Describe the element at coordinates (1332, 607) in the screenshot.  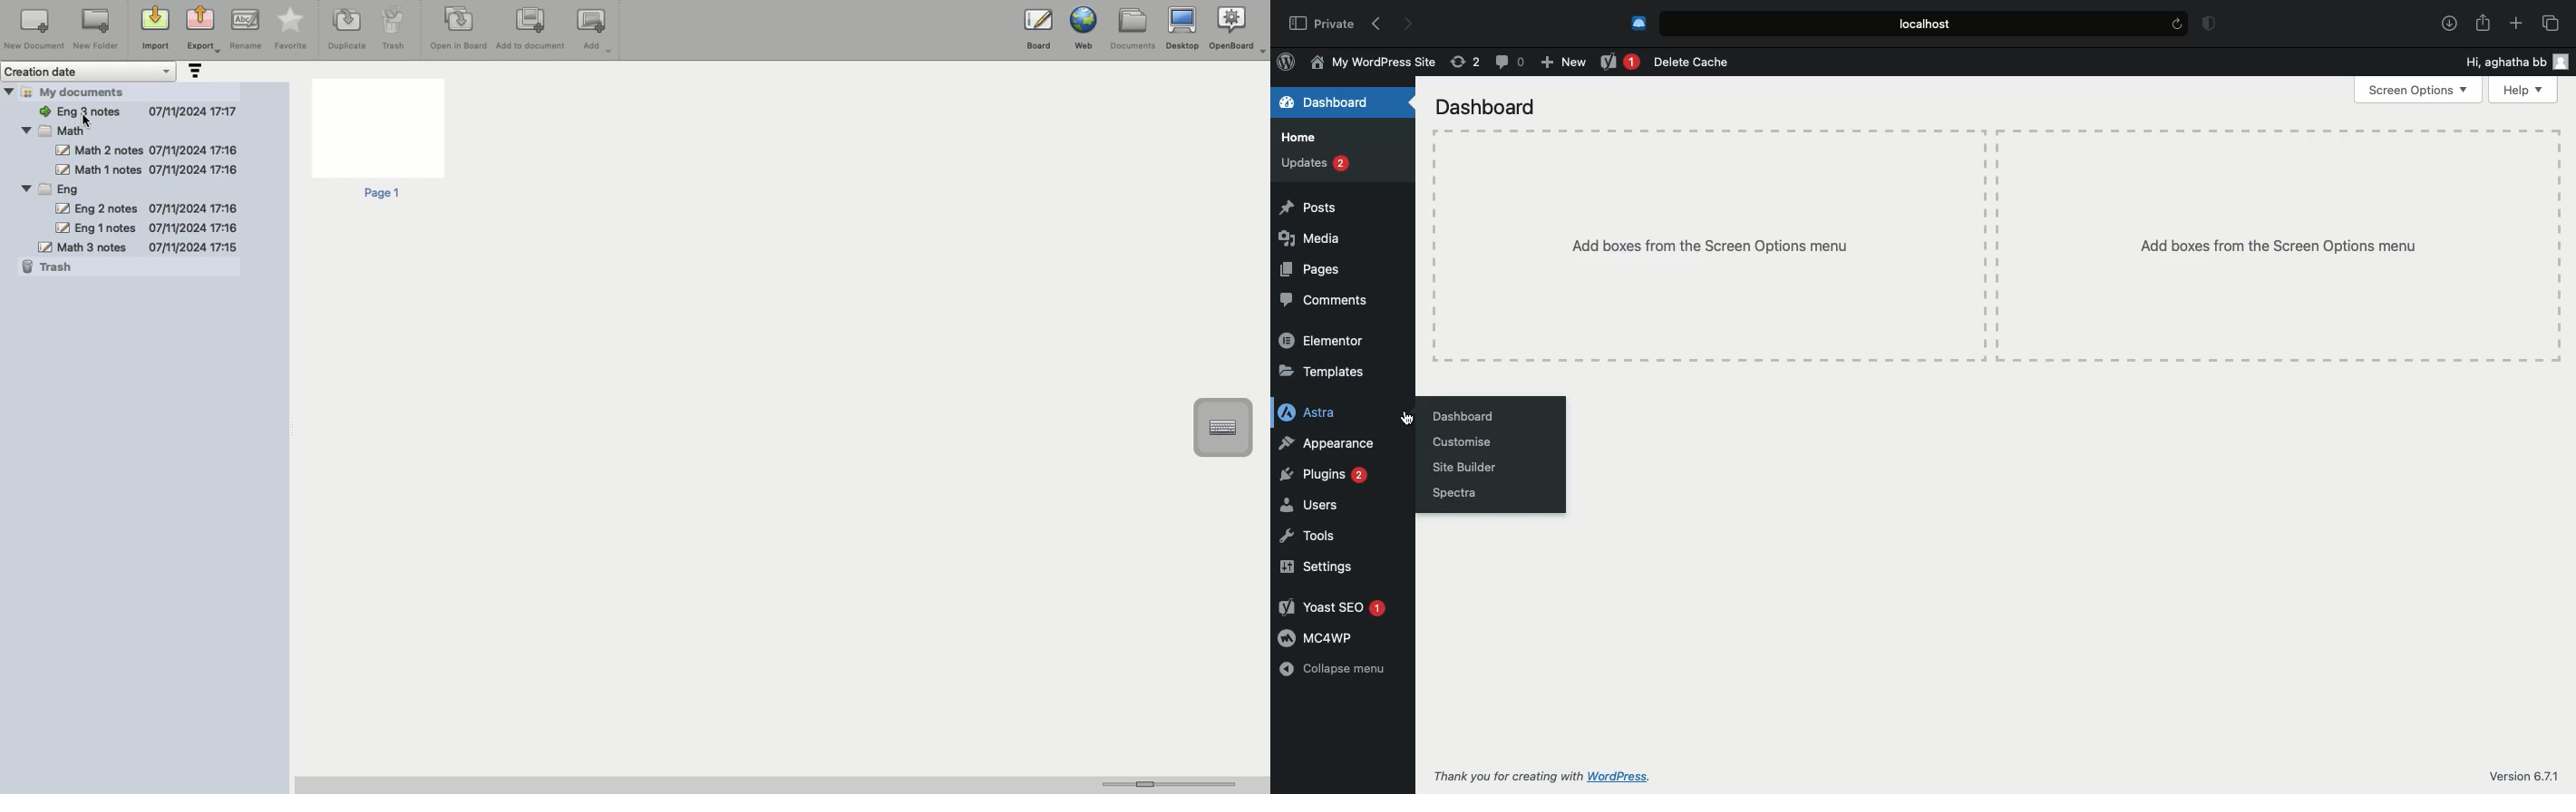
I see `Yoast SEO 1` at that location.